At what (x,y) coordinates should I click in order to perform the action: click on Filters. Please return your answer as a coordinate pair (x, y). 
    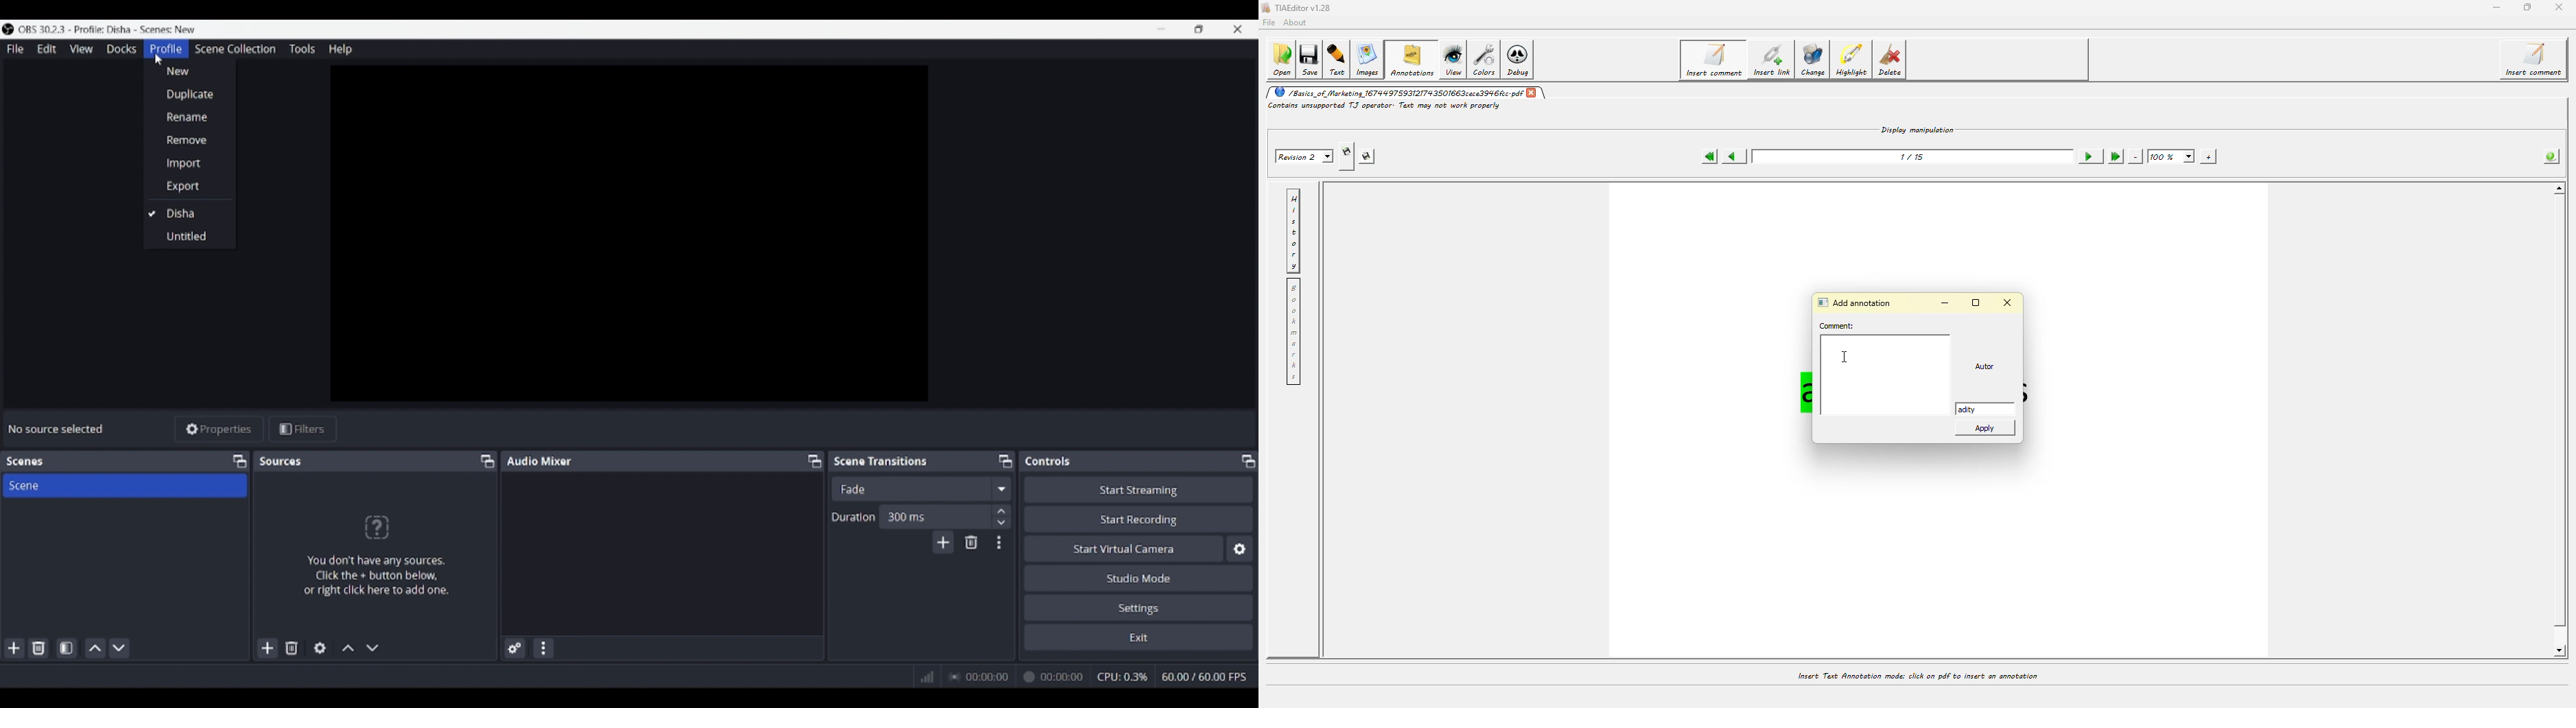
    Looking at the image, I should click on (303, 429).